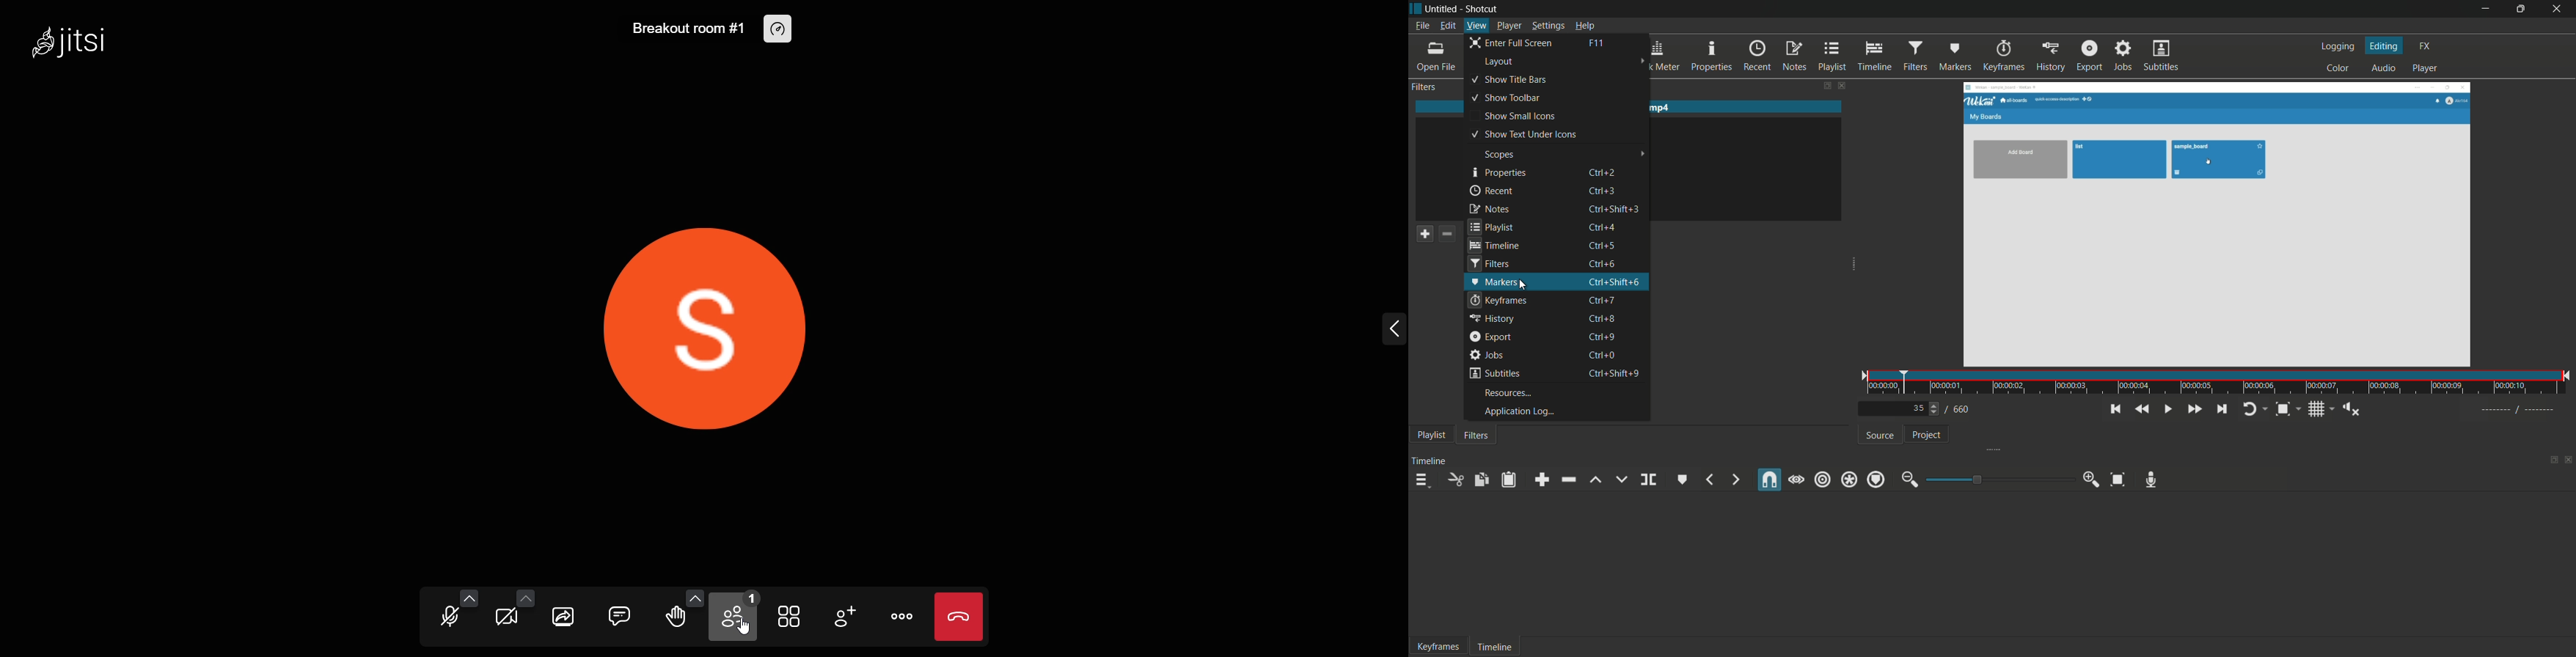 Image resolution: width=2576 pixels, height=672 pixels. What do you see at coordinates (2351, 408) in the screenshot?
I see `show volume control` at bounding box center [2351, 408].